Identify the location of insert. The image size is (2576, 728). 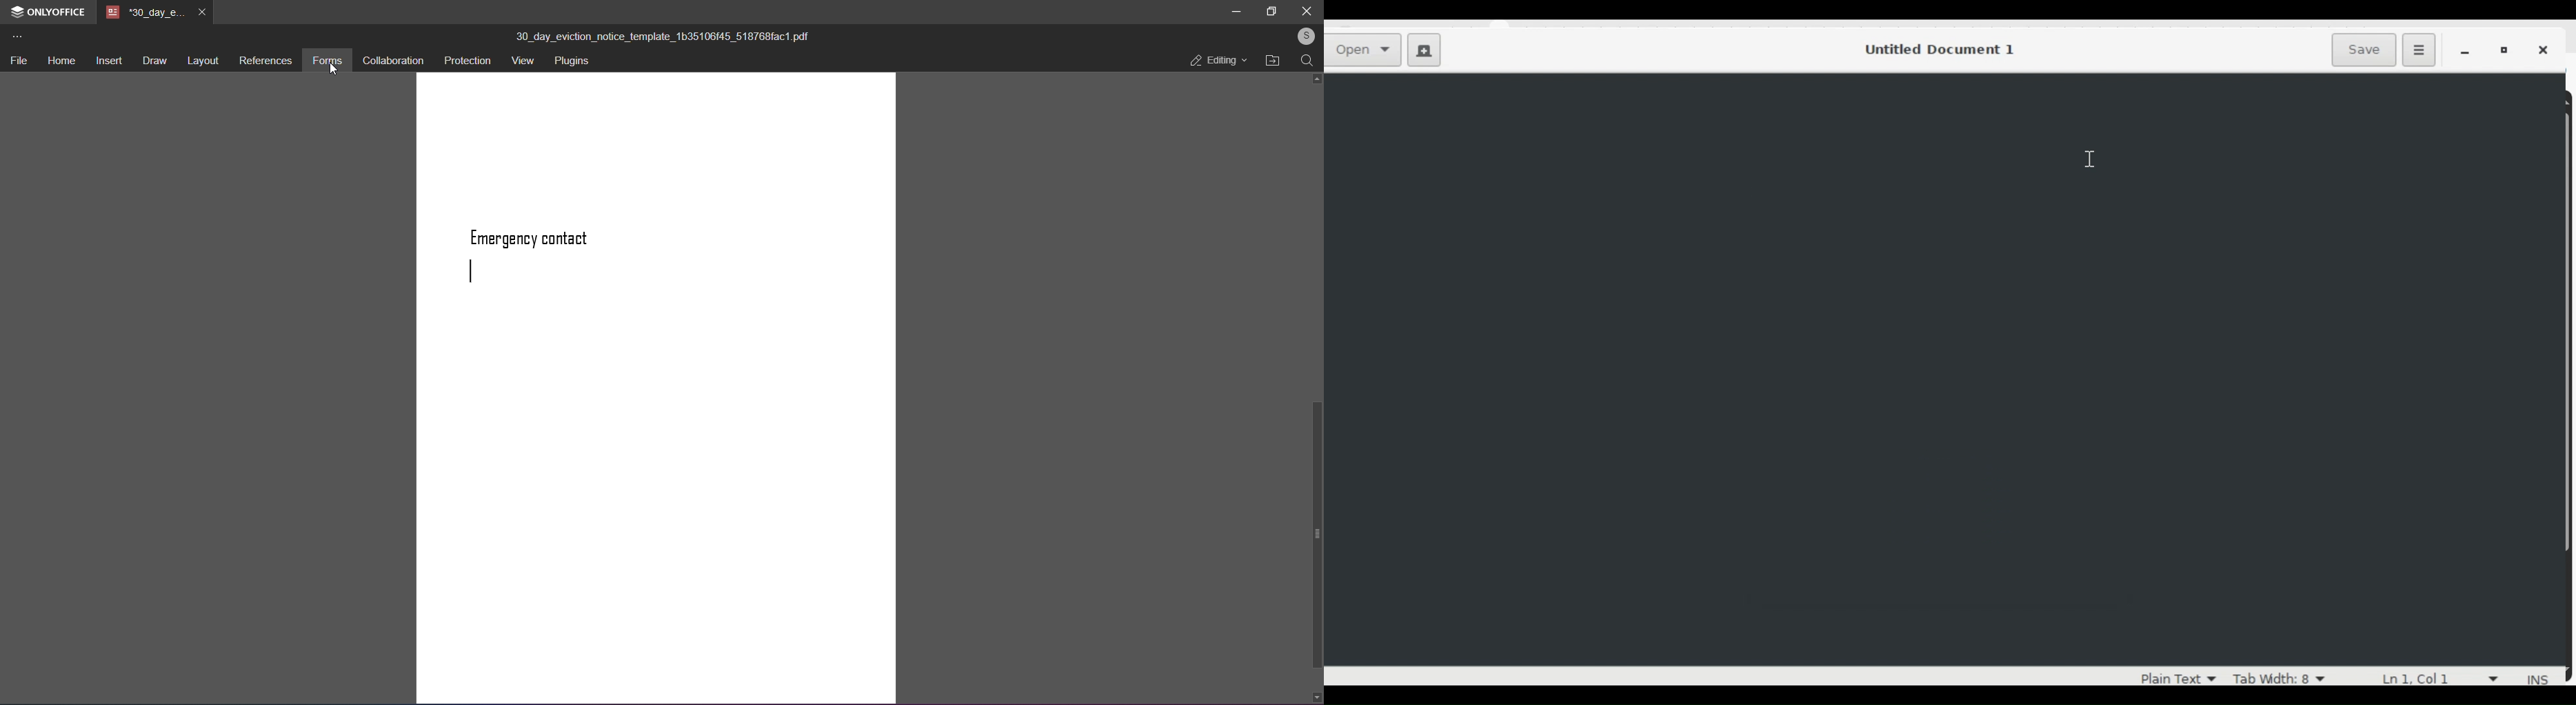
(106, 63).